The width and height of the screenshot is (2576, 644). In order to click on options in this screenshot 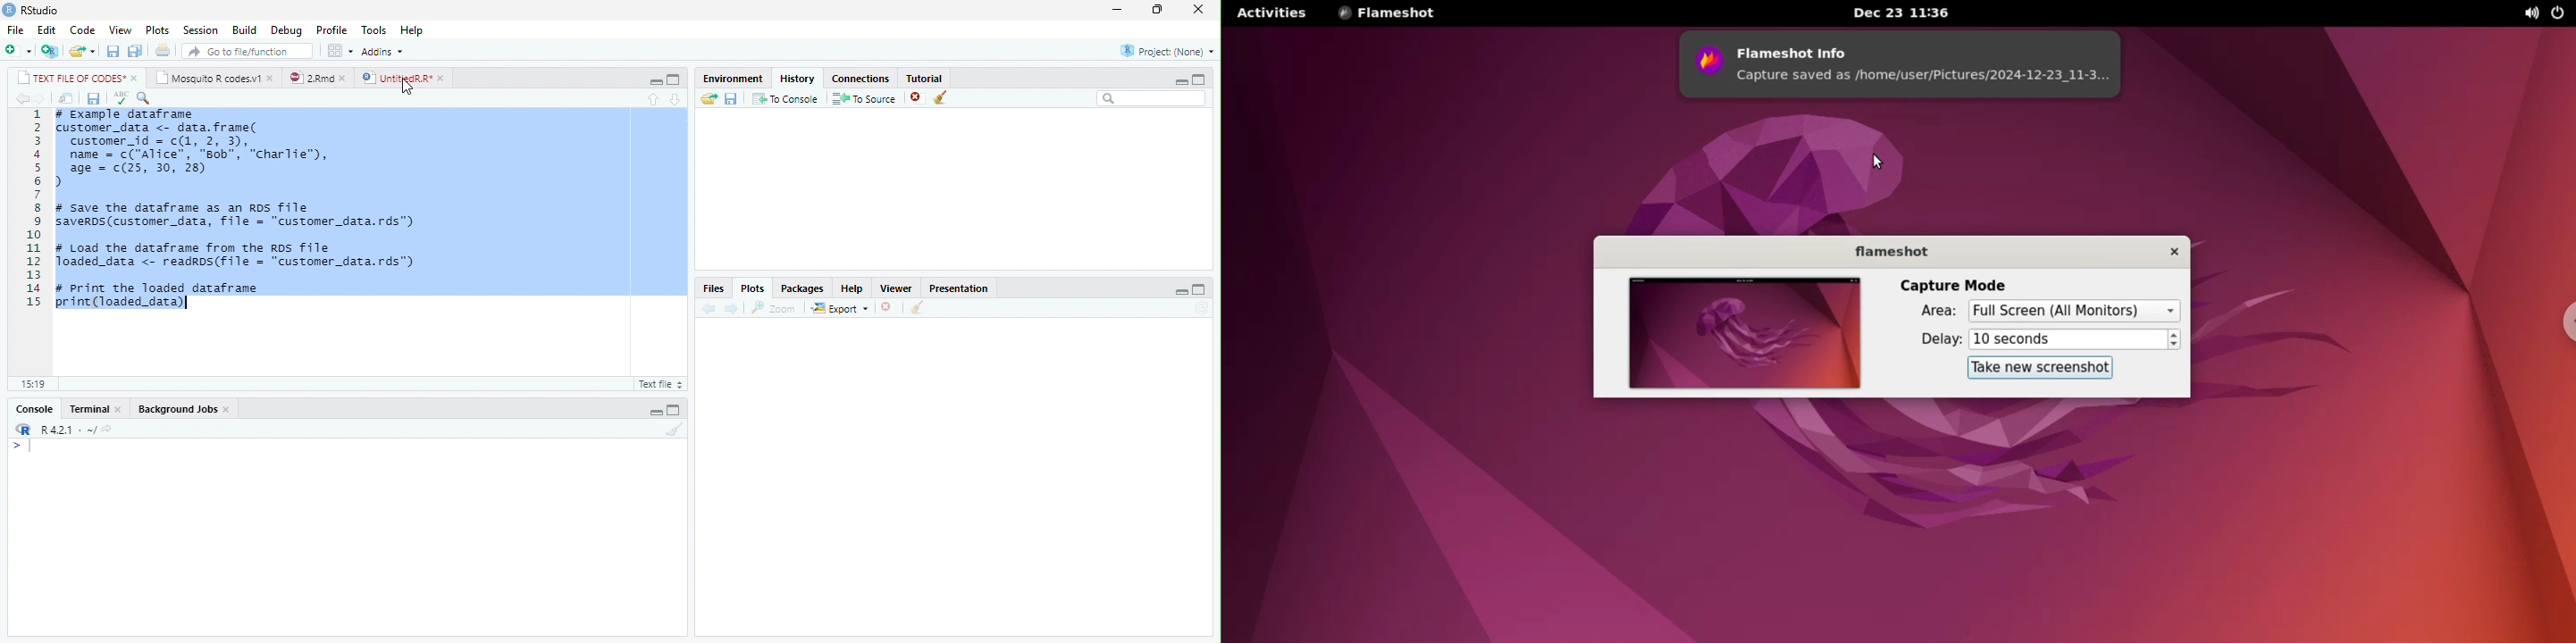, I will do `click(340, 51)`.